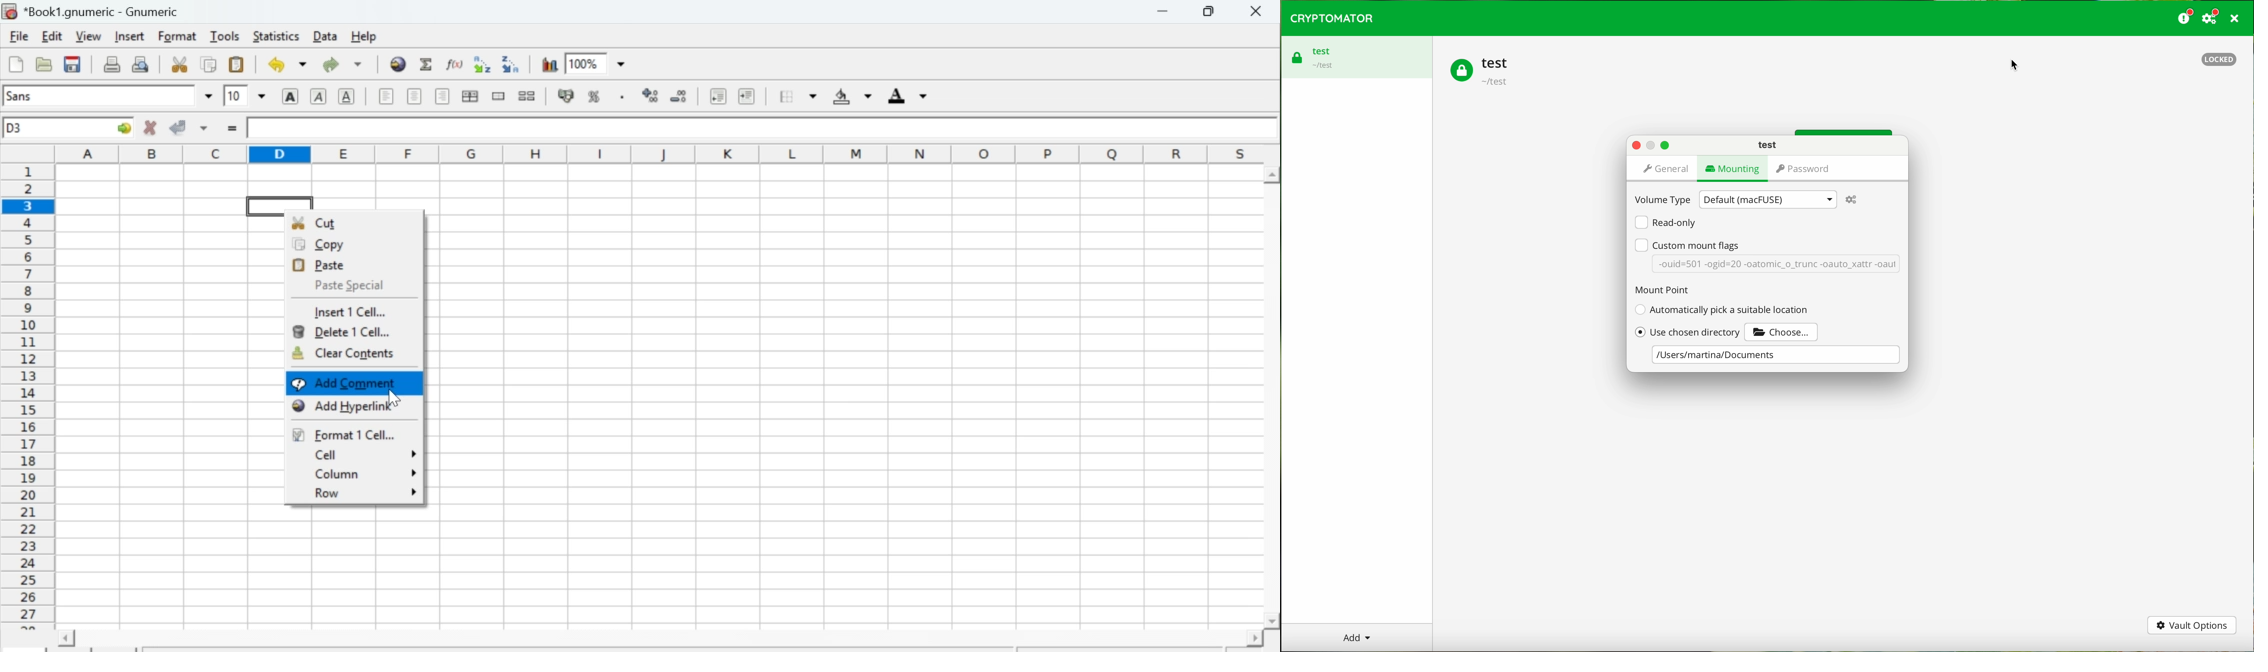 Image resolution: width=2268 pixels, height=672 pixels. Describe the element at coordinates (178, 36) in the screenshot. I see `Format` at that location.